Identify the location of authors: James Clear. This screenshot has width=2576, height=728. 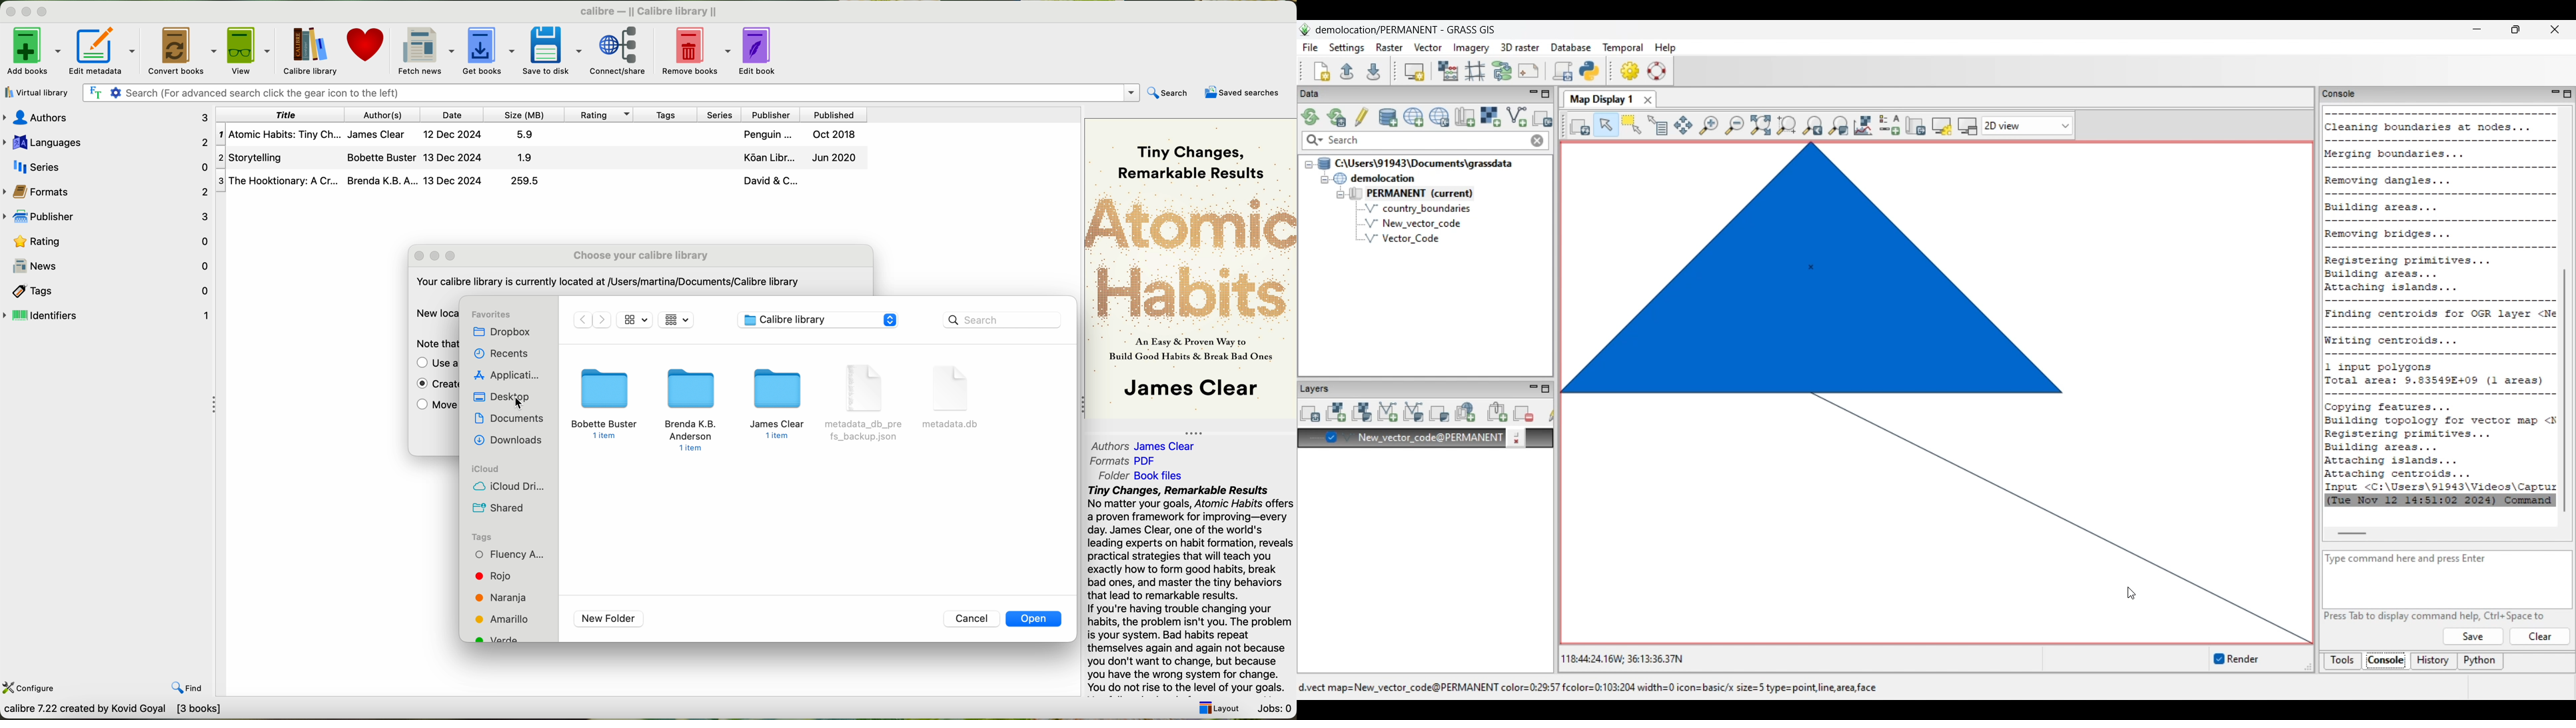
(1142, 443).